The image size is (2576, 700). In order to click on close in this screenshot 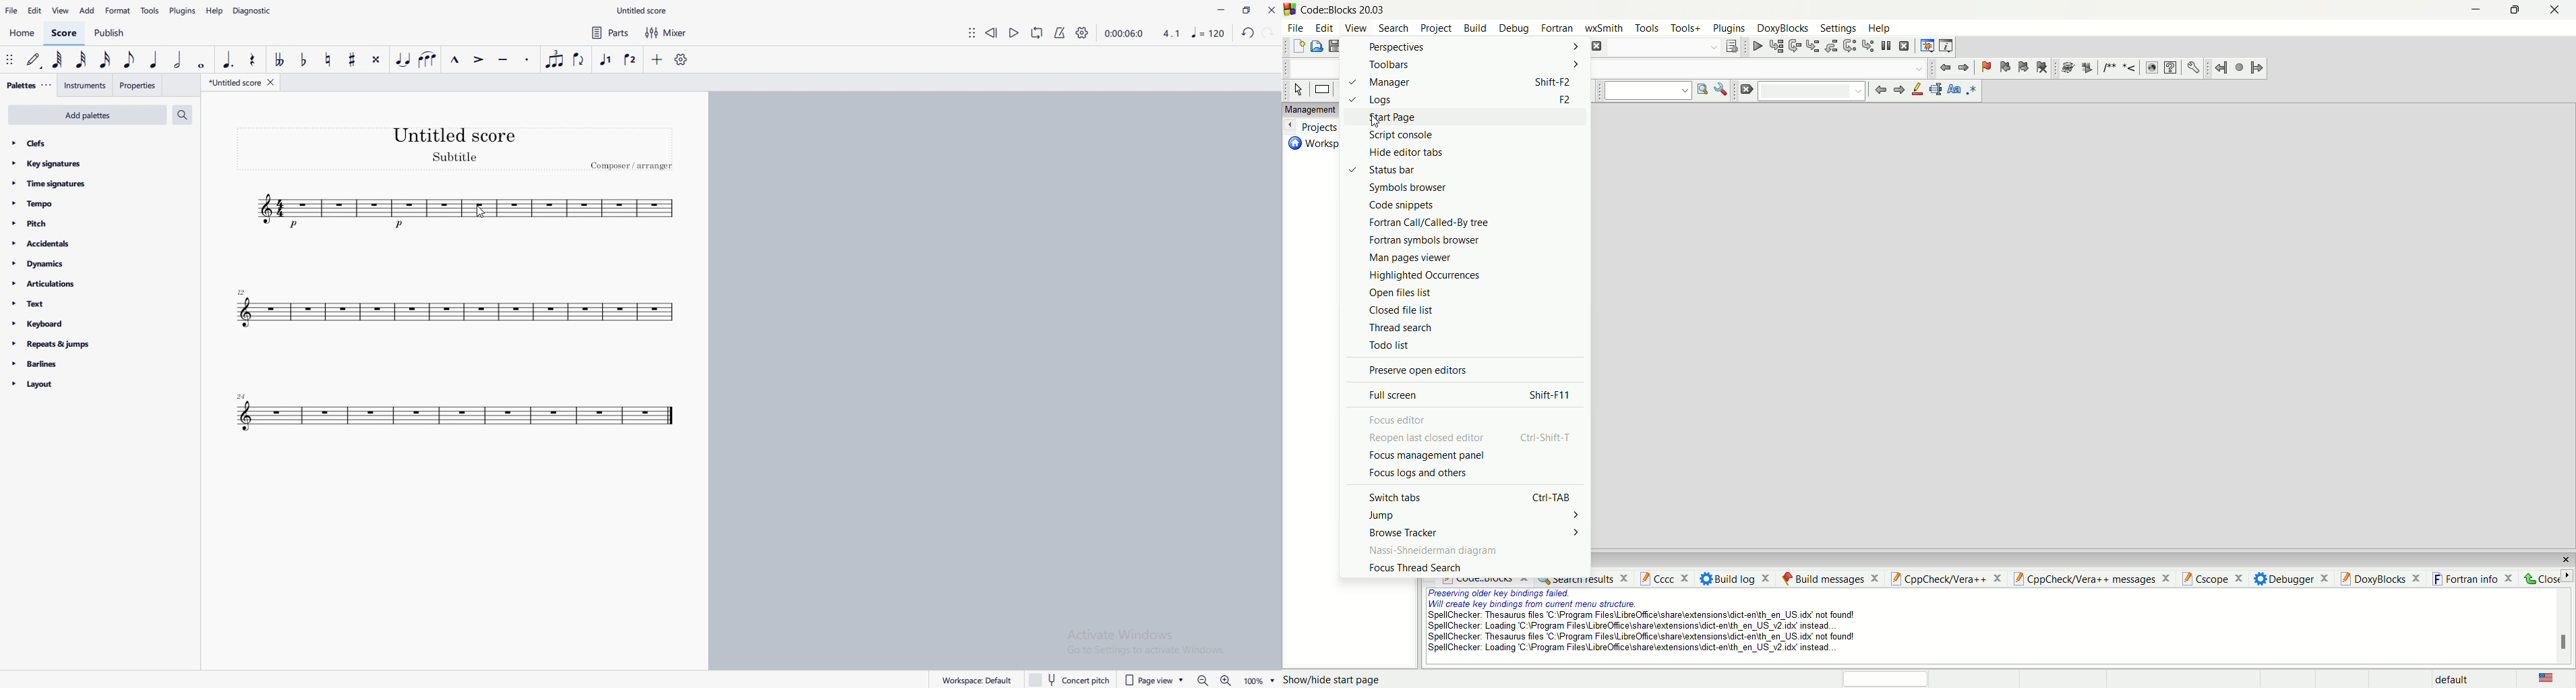, I will do `click(1272, 10)`.